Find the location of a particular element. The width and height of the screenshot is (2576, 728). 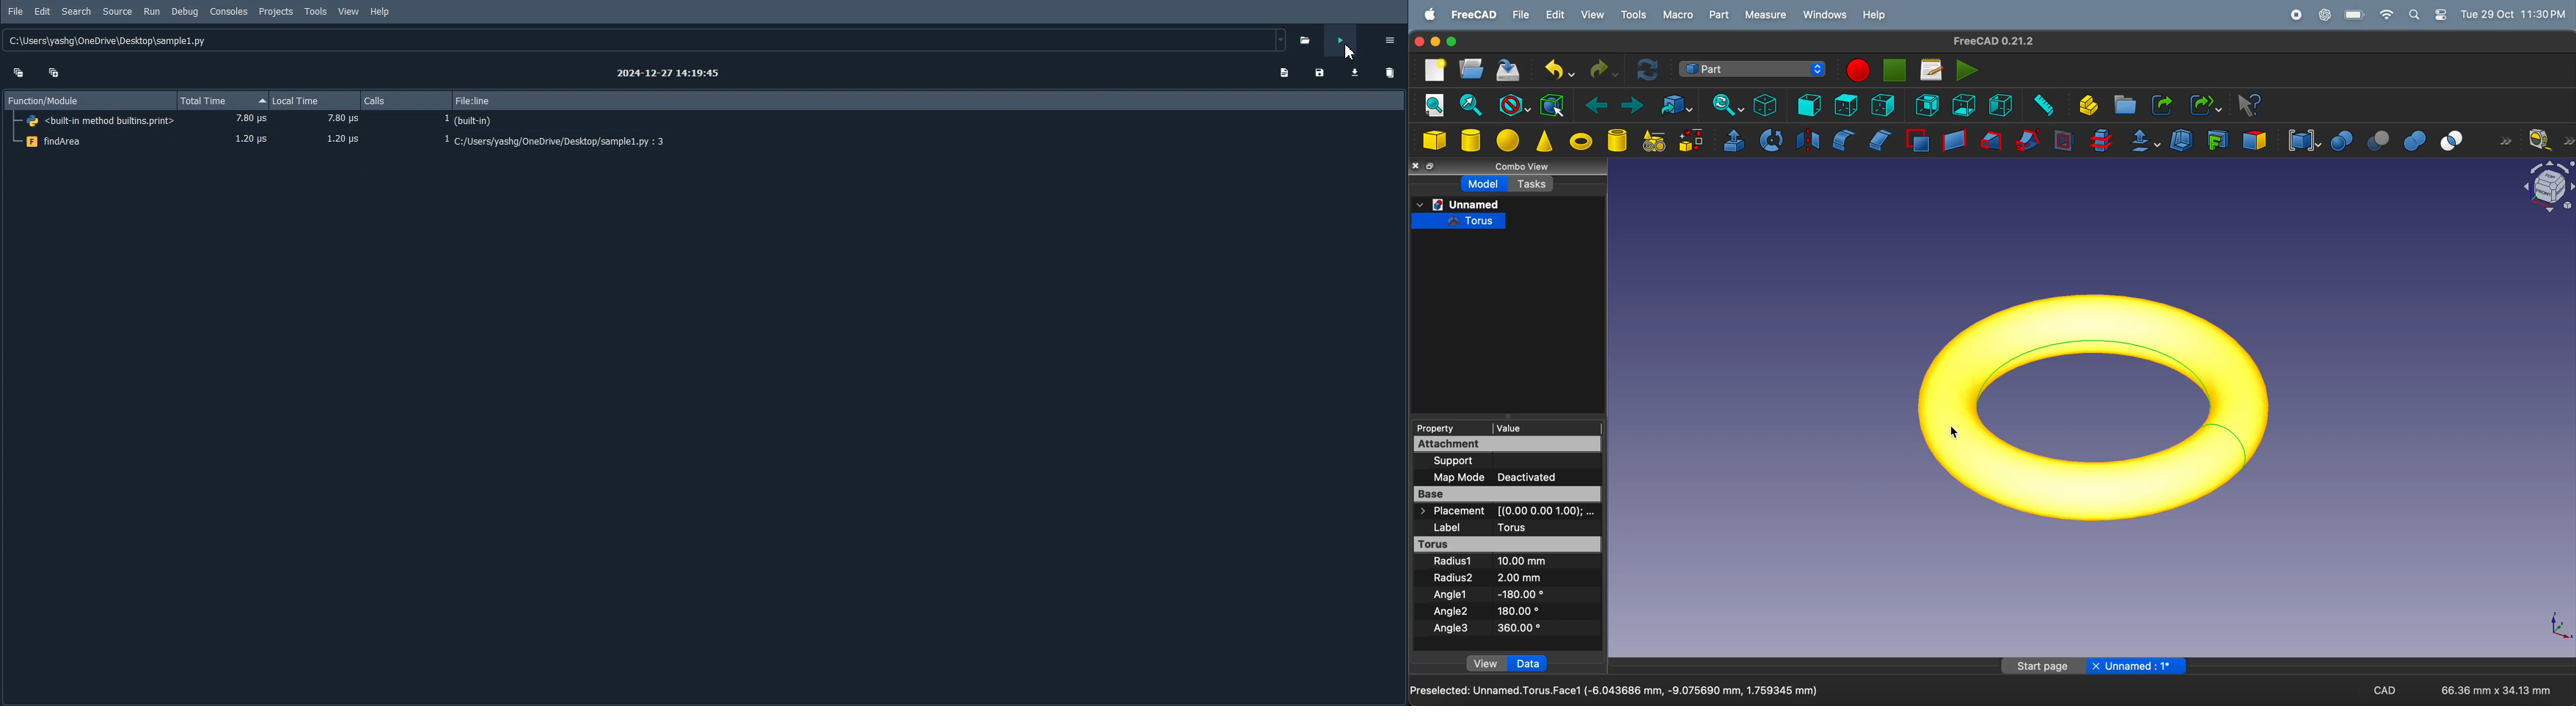

Save profiling data is located at coordinates (1320, 73).